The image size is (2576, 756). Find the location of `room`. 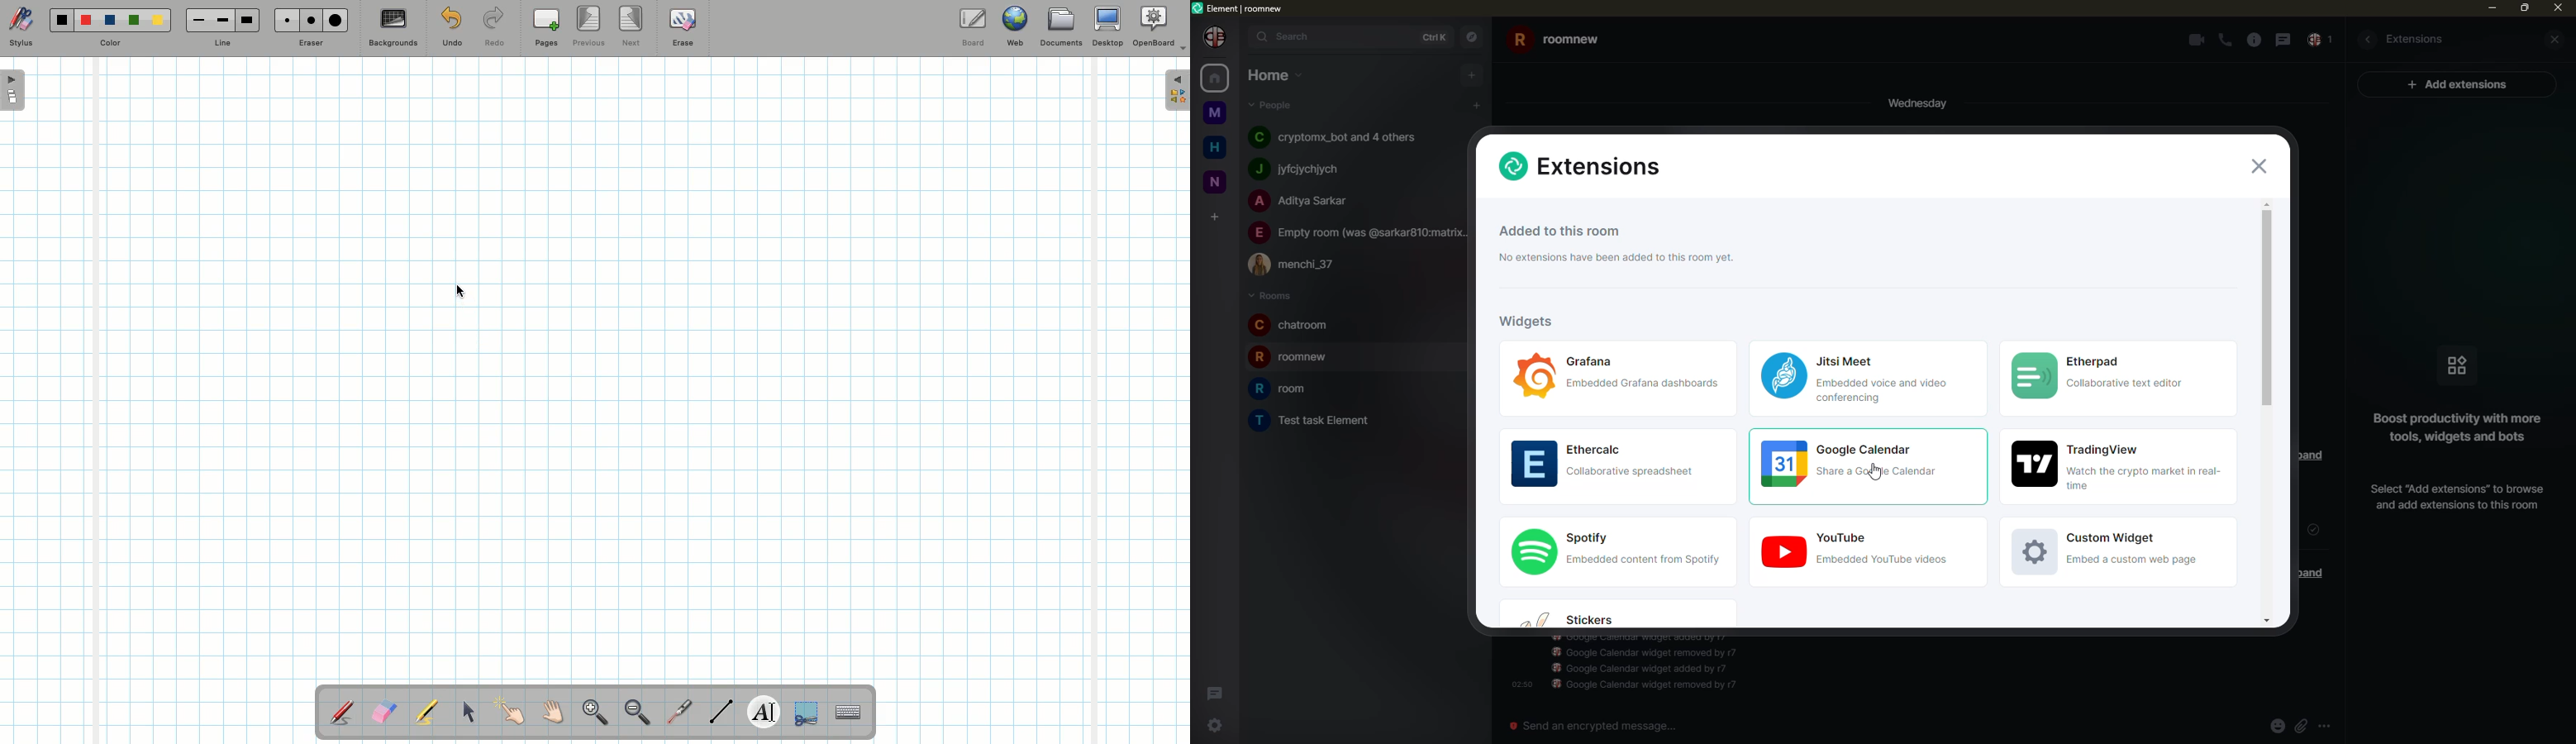

room is located at coordinates (1557, 41).